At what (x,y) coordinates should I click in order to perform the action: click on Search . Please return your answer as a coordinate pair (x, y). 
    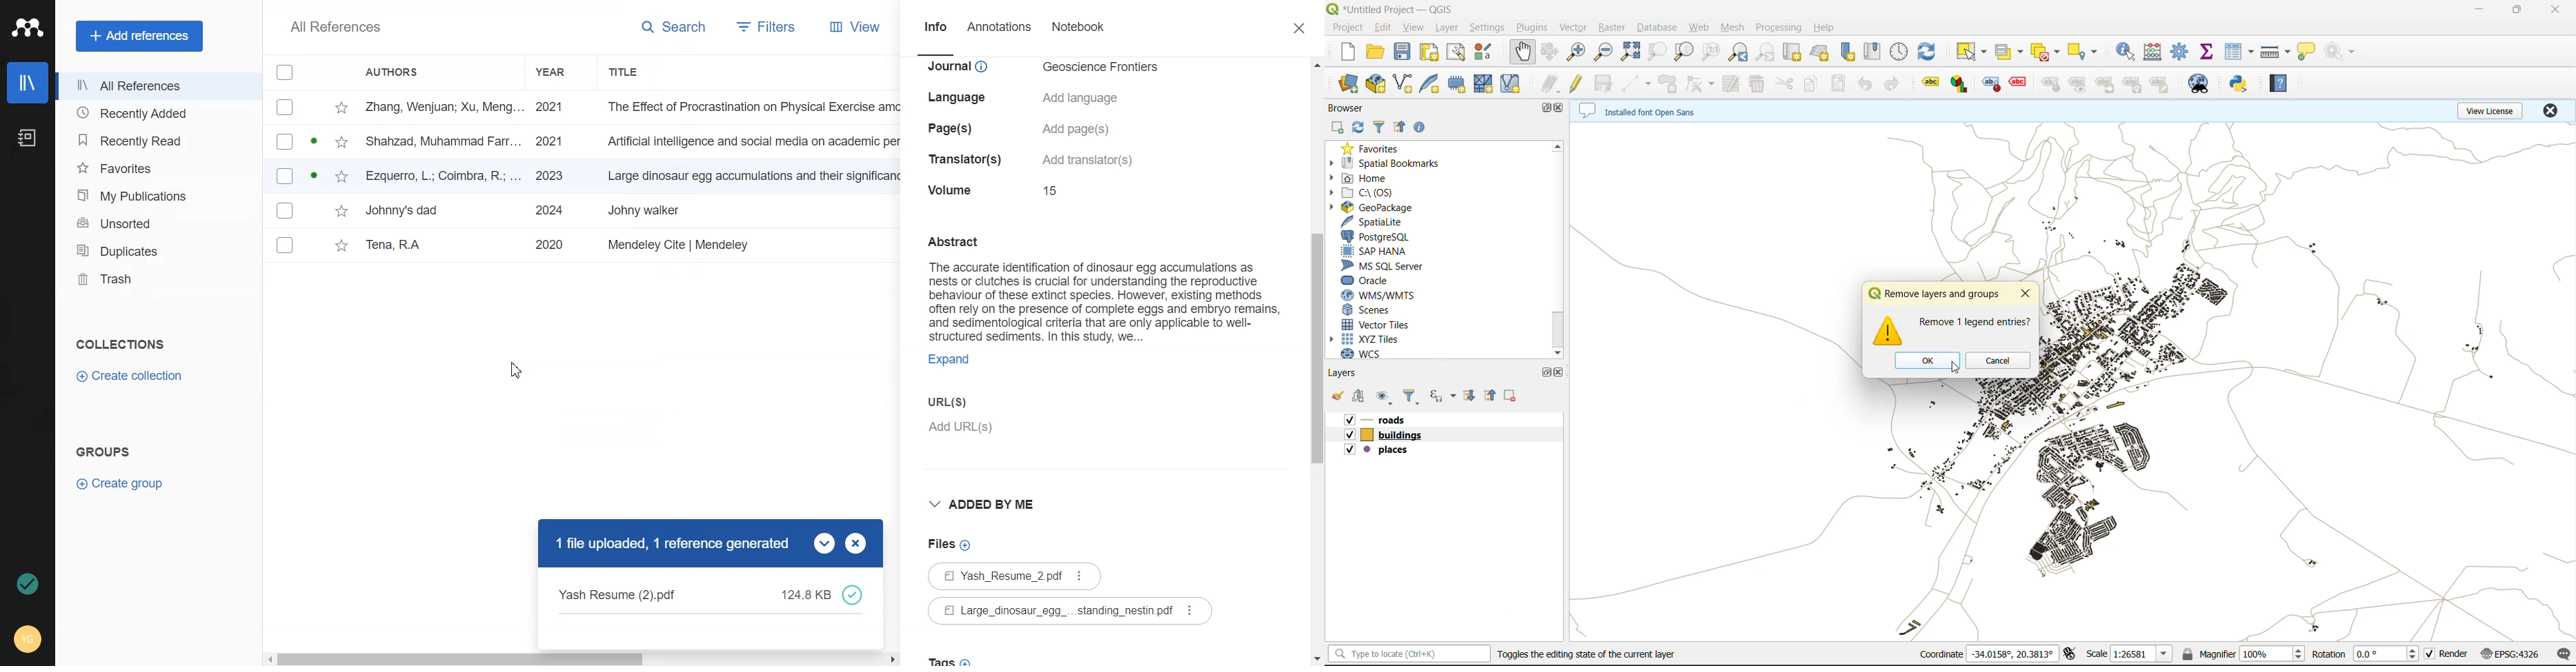
    Looking at the image, I should click on (673, 26).